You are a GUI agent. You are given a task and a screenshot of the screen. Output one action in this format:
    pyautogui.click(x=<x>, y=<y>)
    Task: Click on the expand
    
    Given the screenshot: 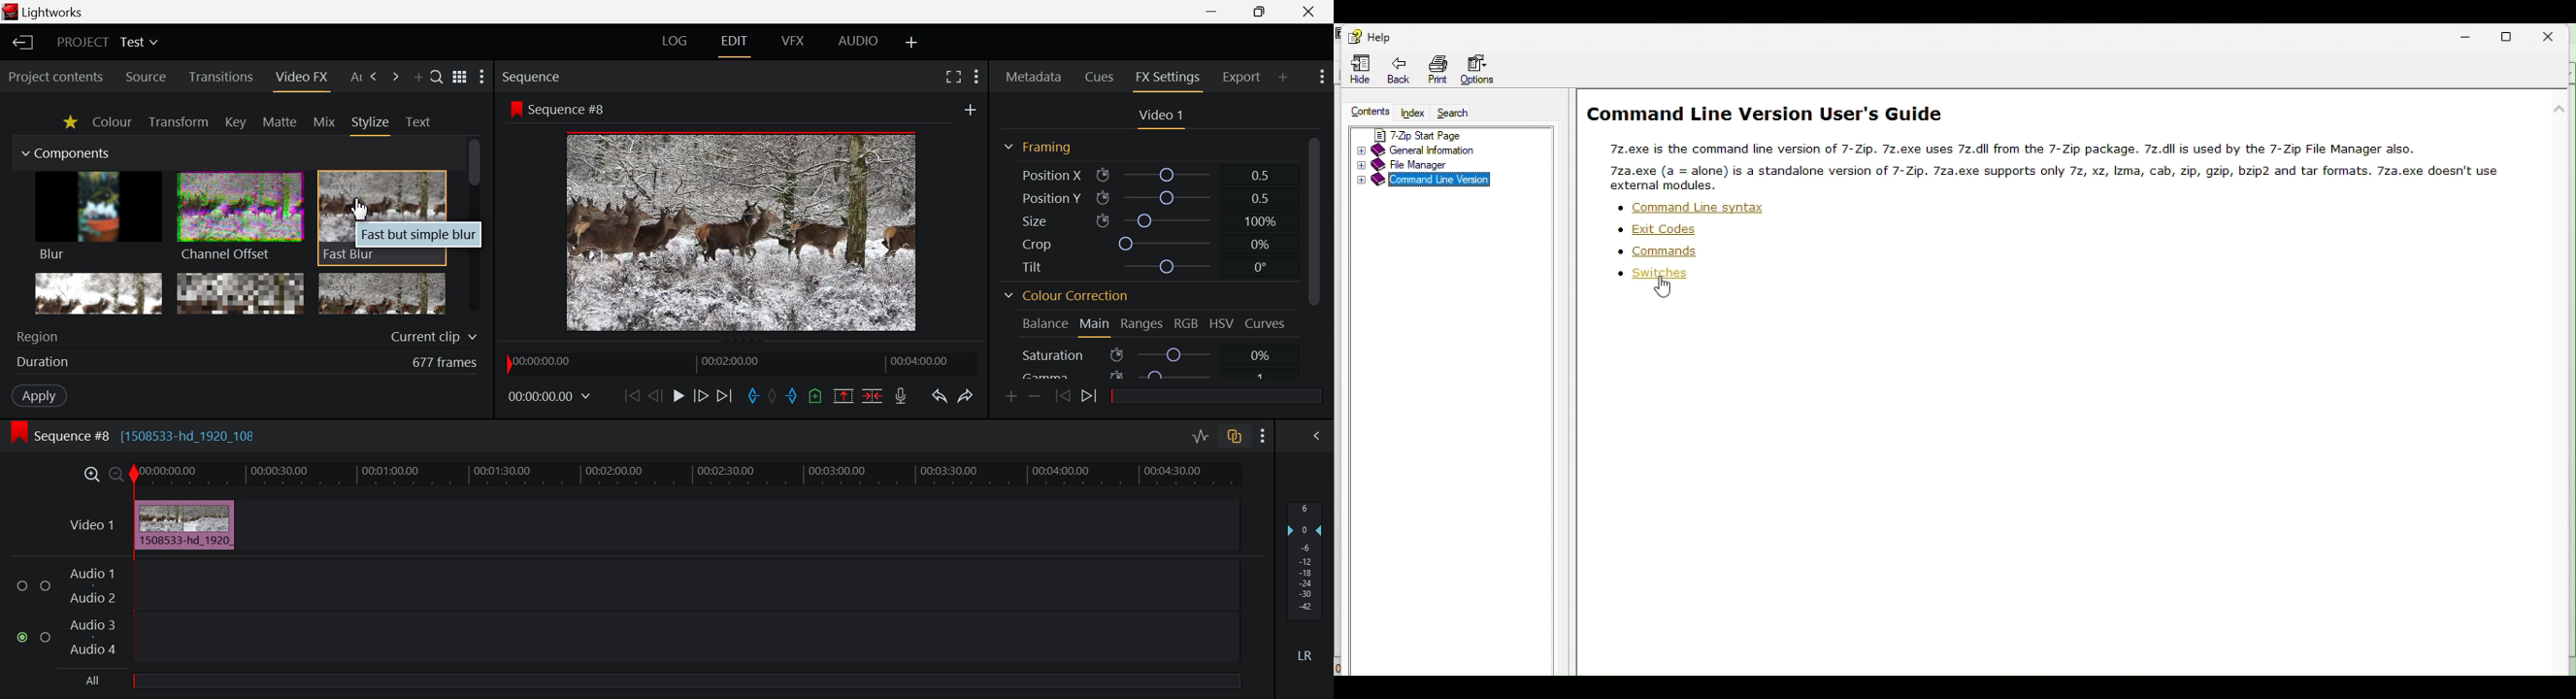 What is the action you would take?
    pyautogui.click(x=1359, y=167)
    